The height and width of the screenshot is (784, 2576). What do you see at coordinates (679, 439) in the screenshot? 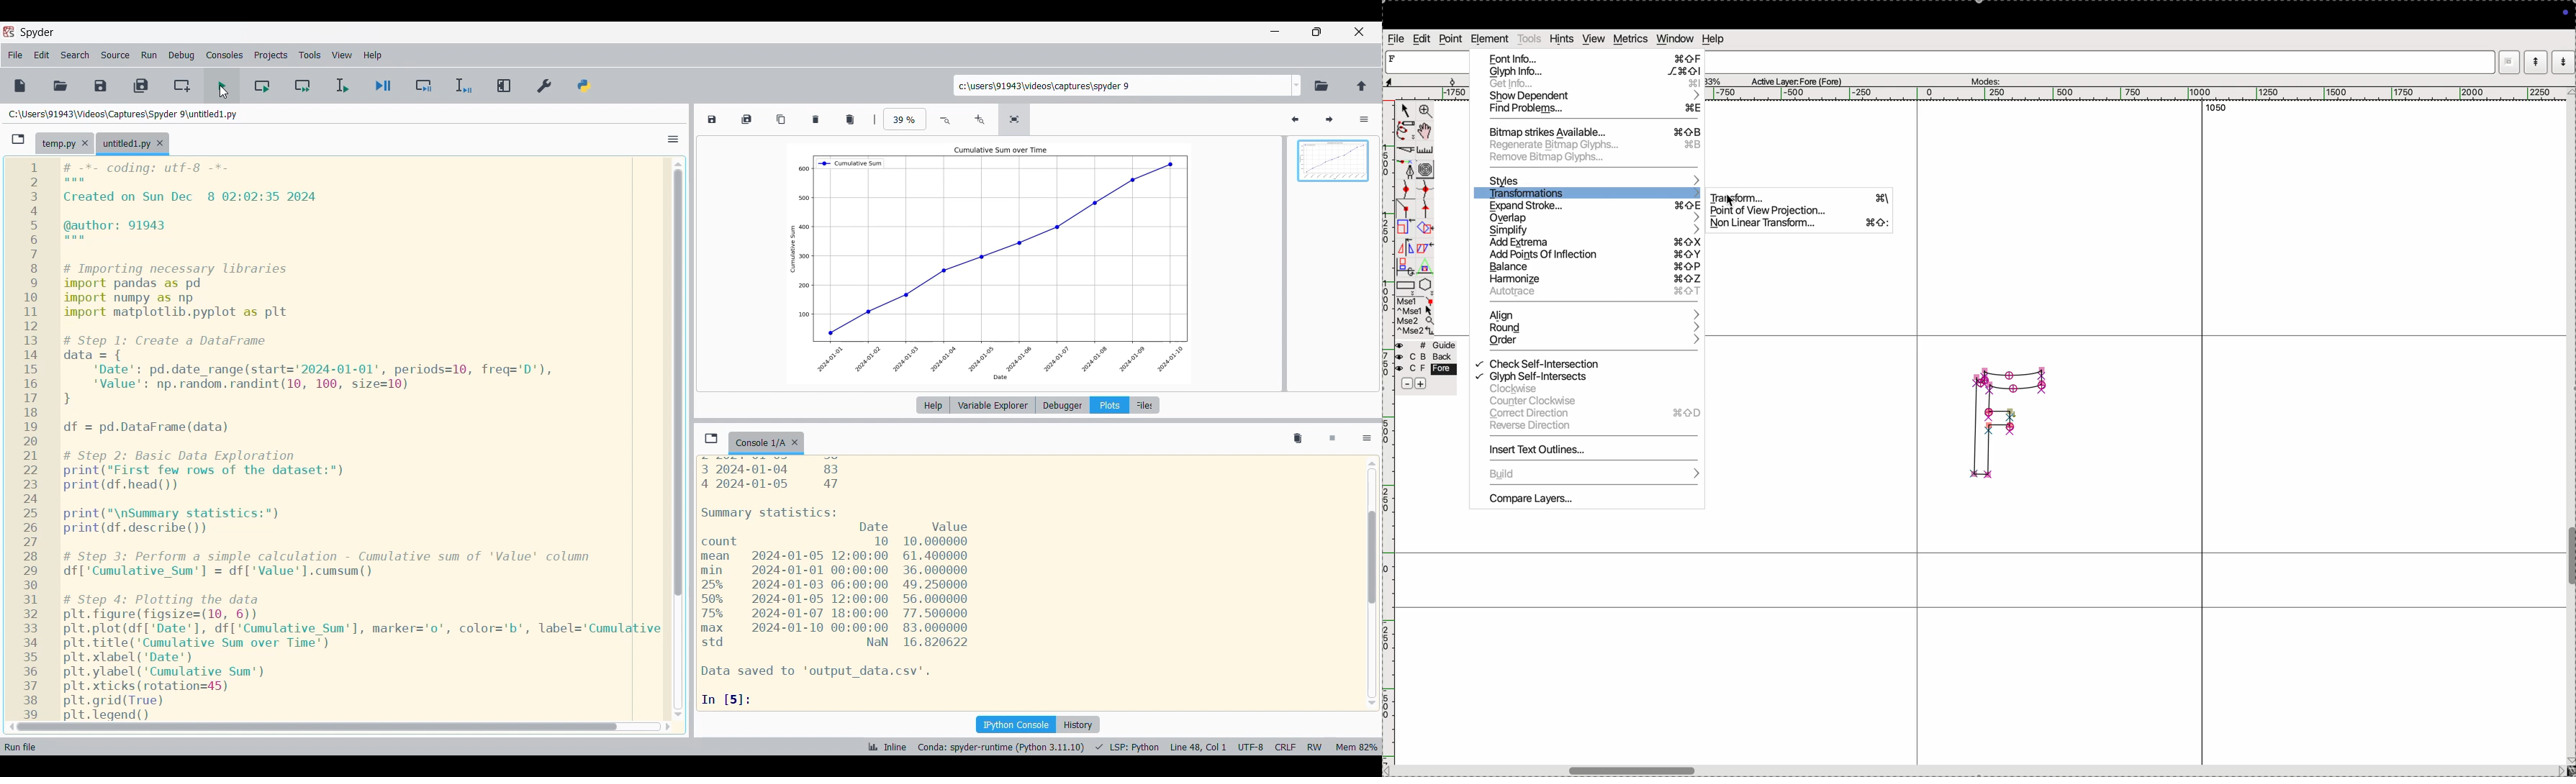
I see `Vertical slide bar` at bounding box center [679, 439].